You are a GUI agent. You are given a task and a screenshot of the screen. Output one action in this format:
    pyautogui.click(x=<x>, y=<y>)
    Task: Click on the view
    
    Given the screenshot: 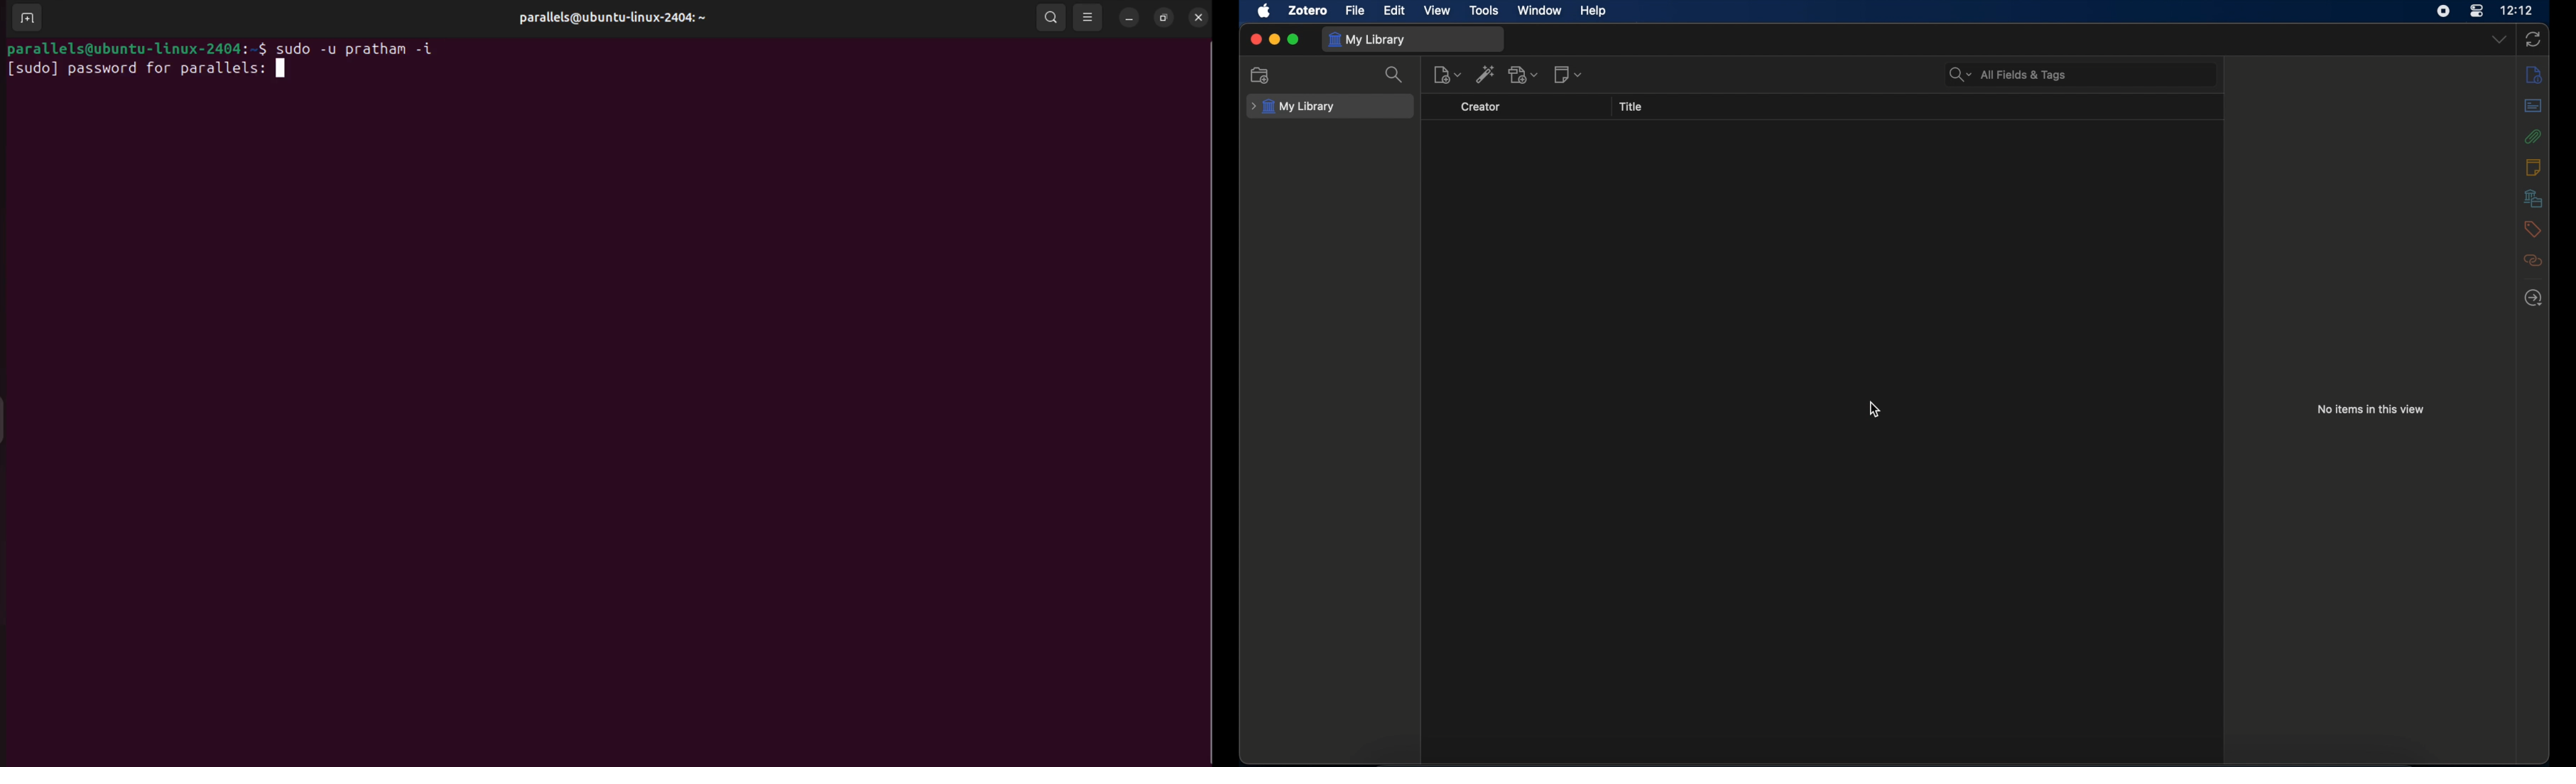 What is the action you would take?
    pyautogui.click(x=1435, y=10)
    